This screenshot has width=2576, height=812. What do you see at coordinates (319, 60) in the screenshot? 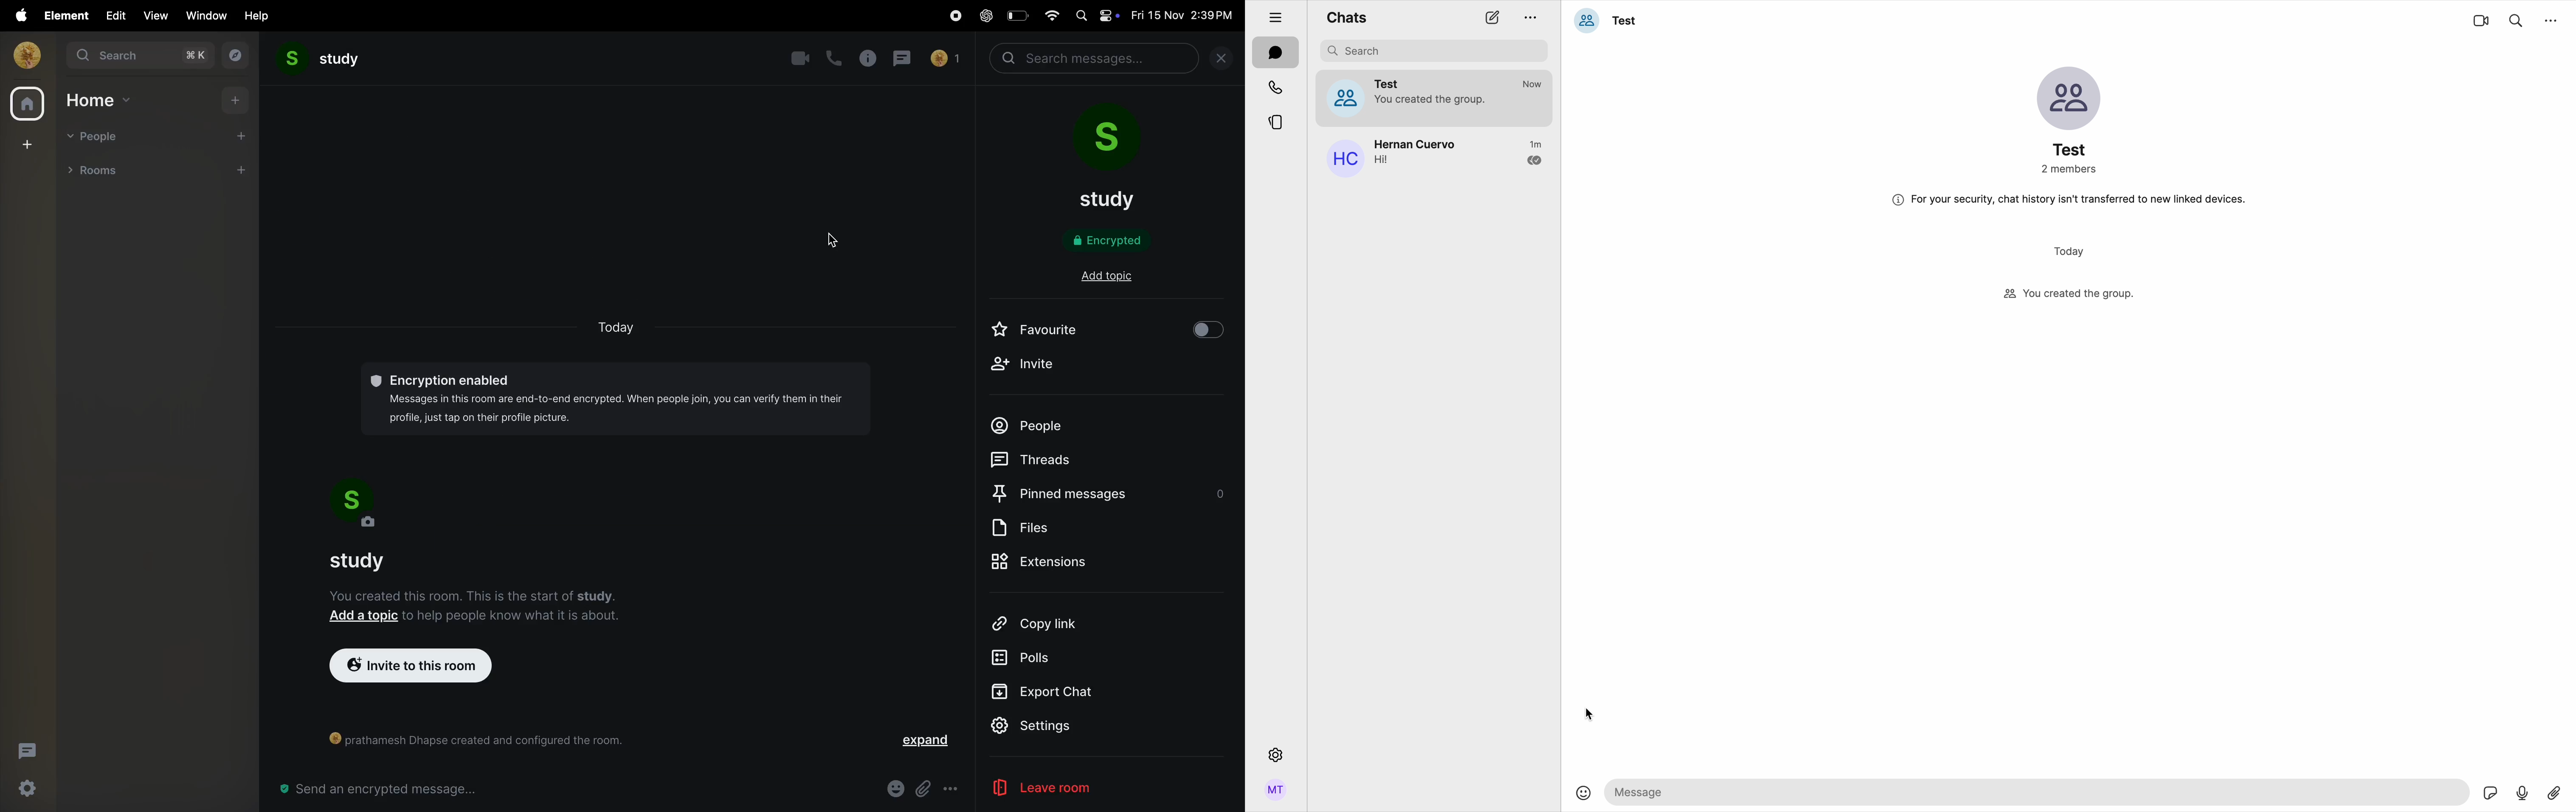
I see `study` at bounding box center [319, 60].